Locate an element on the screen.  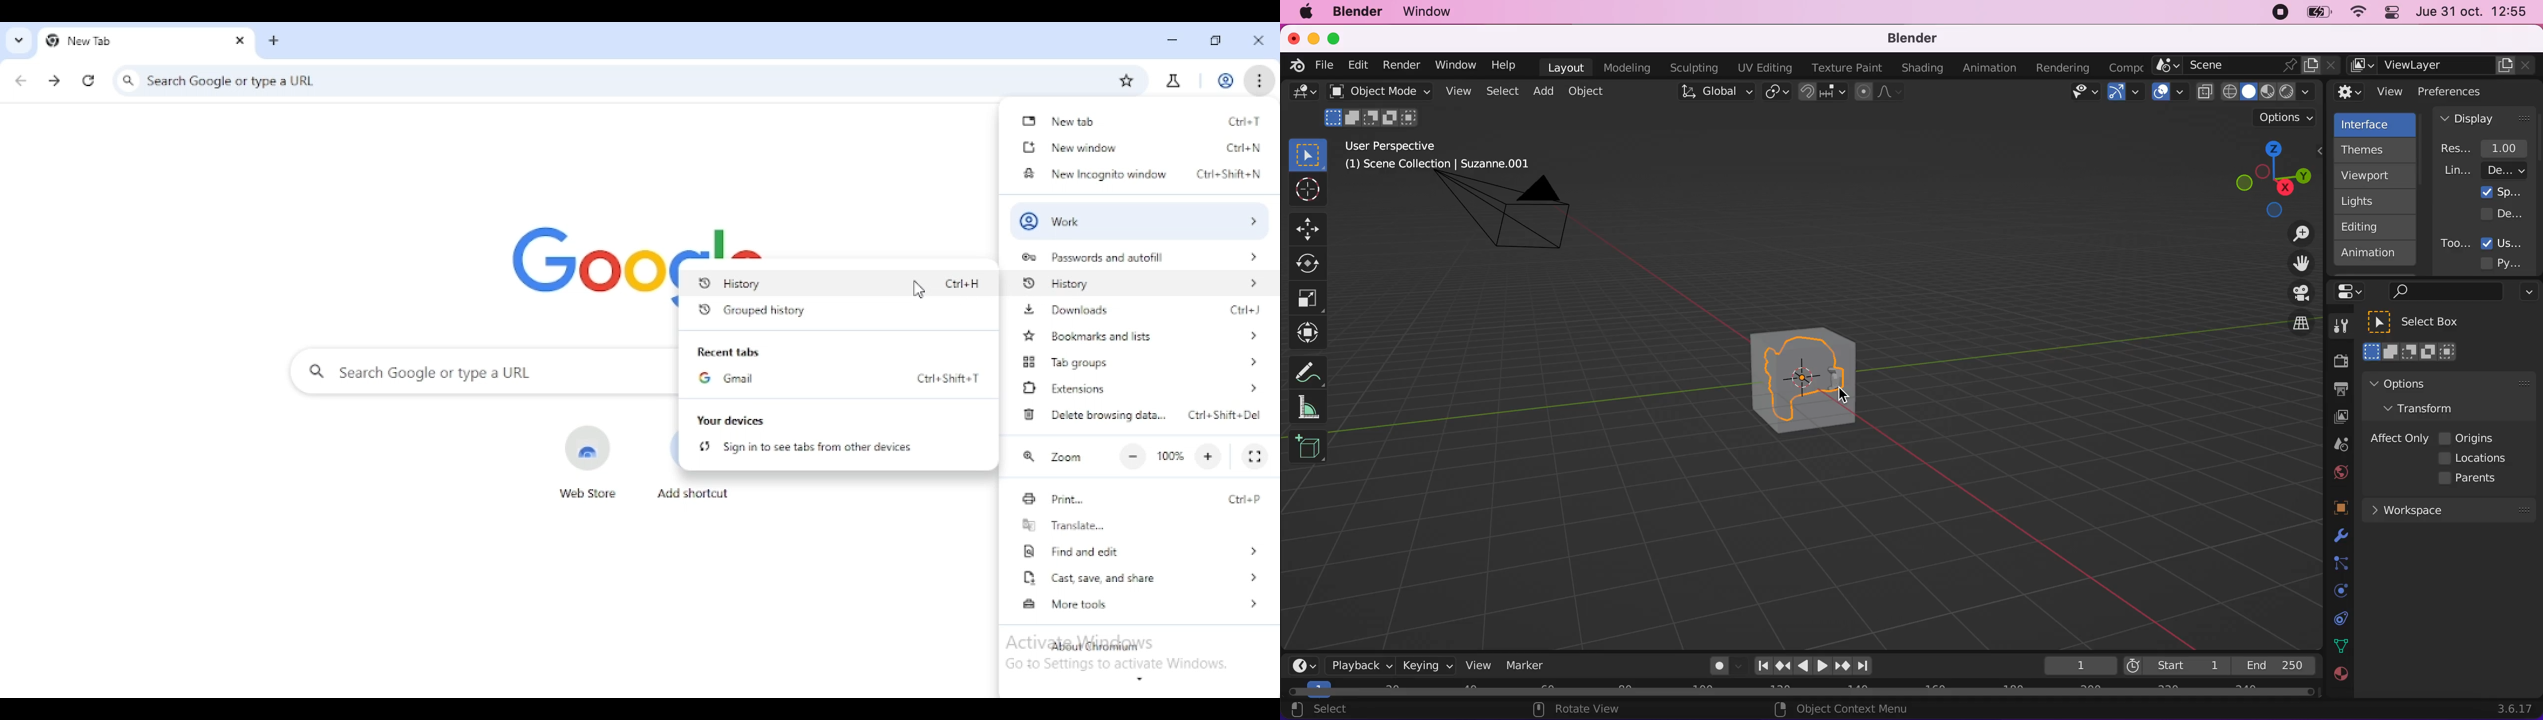
maximize is located at coordinates (1339, 38).